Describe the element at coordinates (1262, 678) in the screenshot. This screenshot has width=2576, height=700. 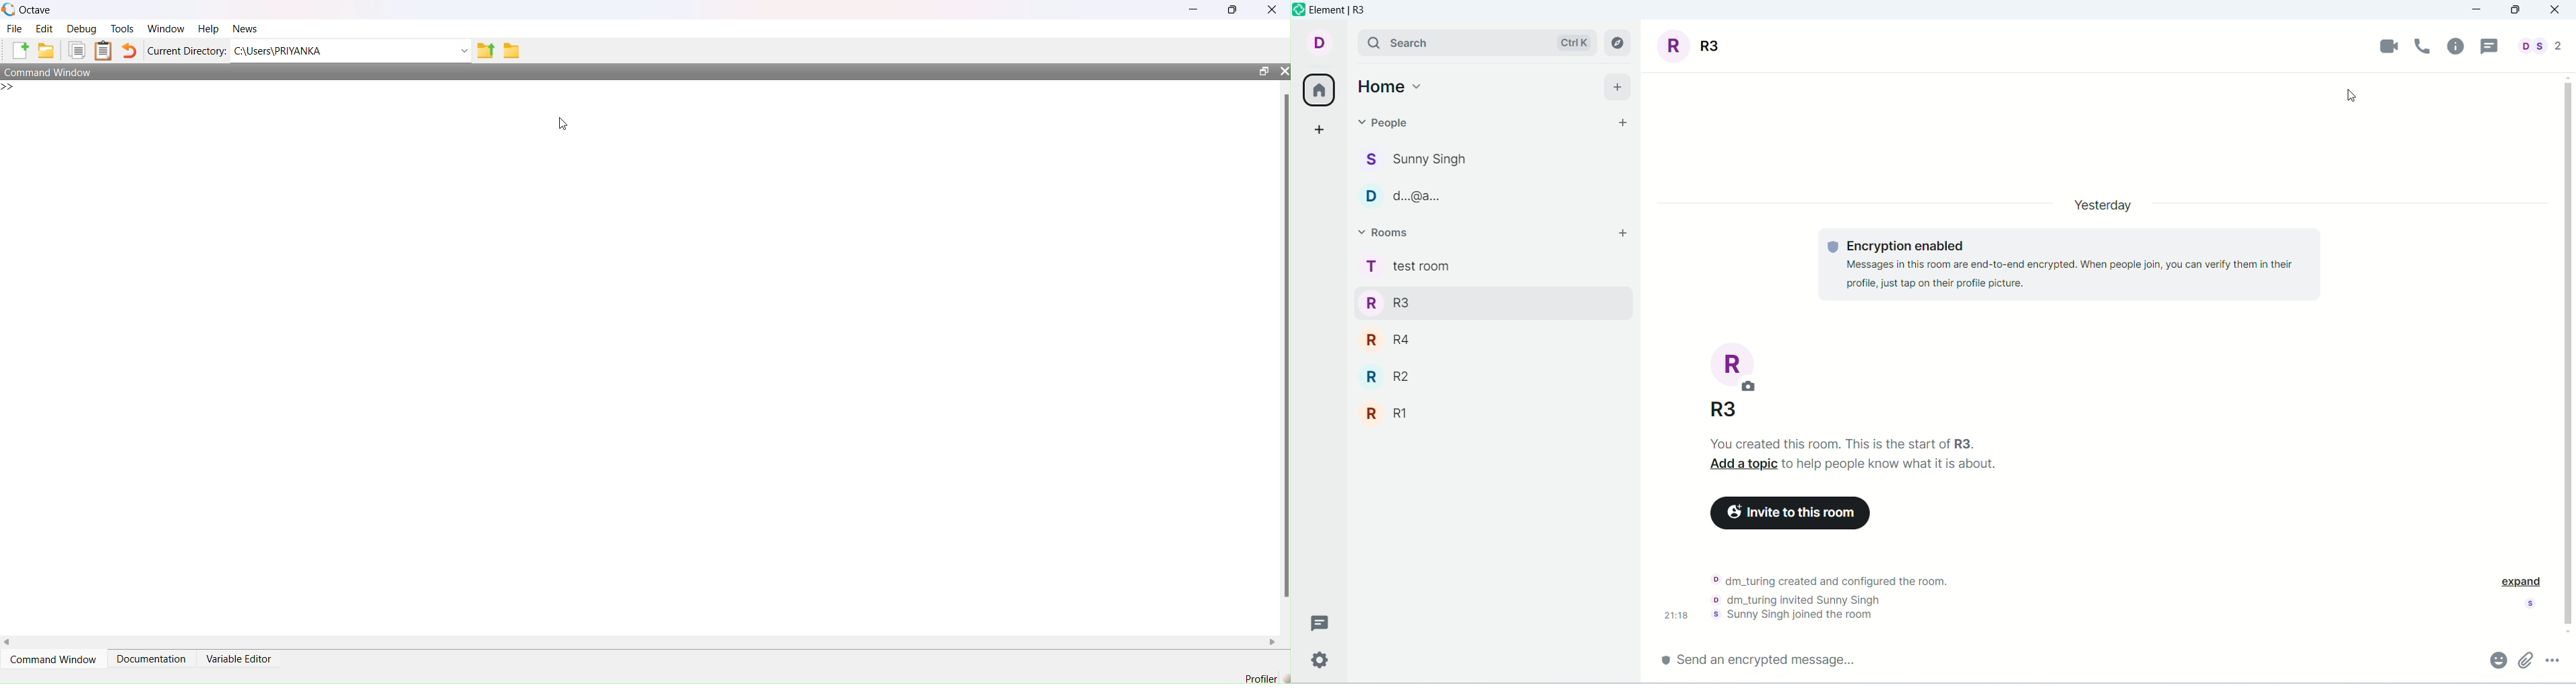
I see `profiler` at that location.